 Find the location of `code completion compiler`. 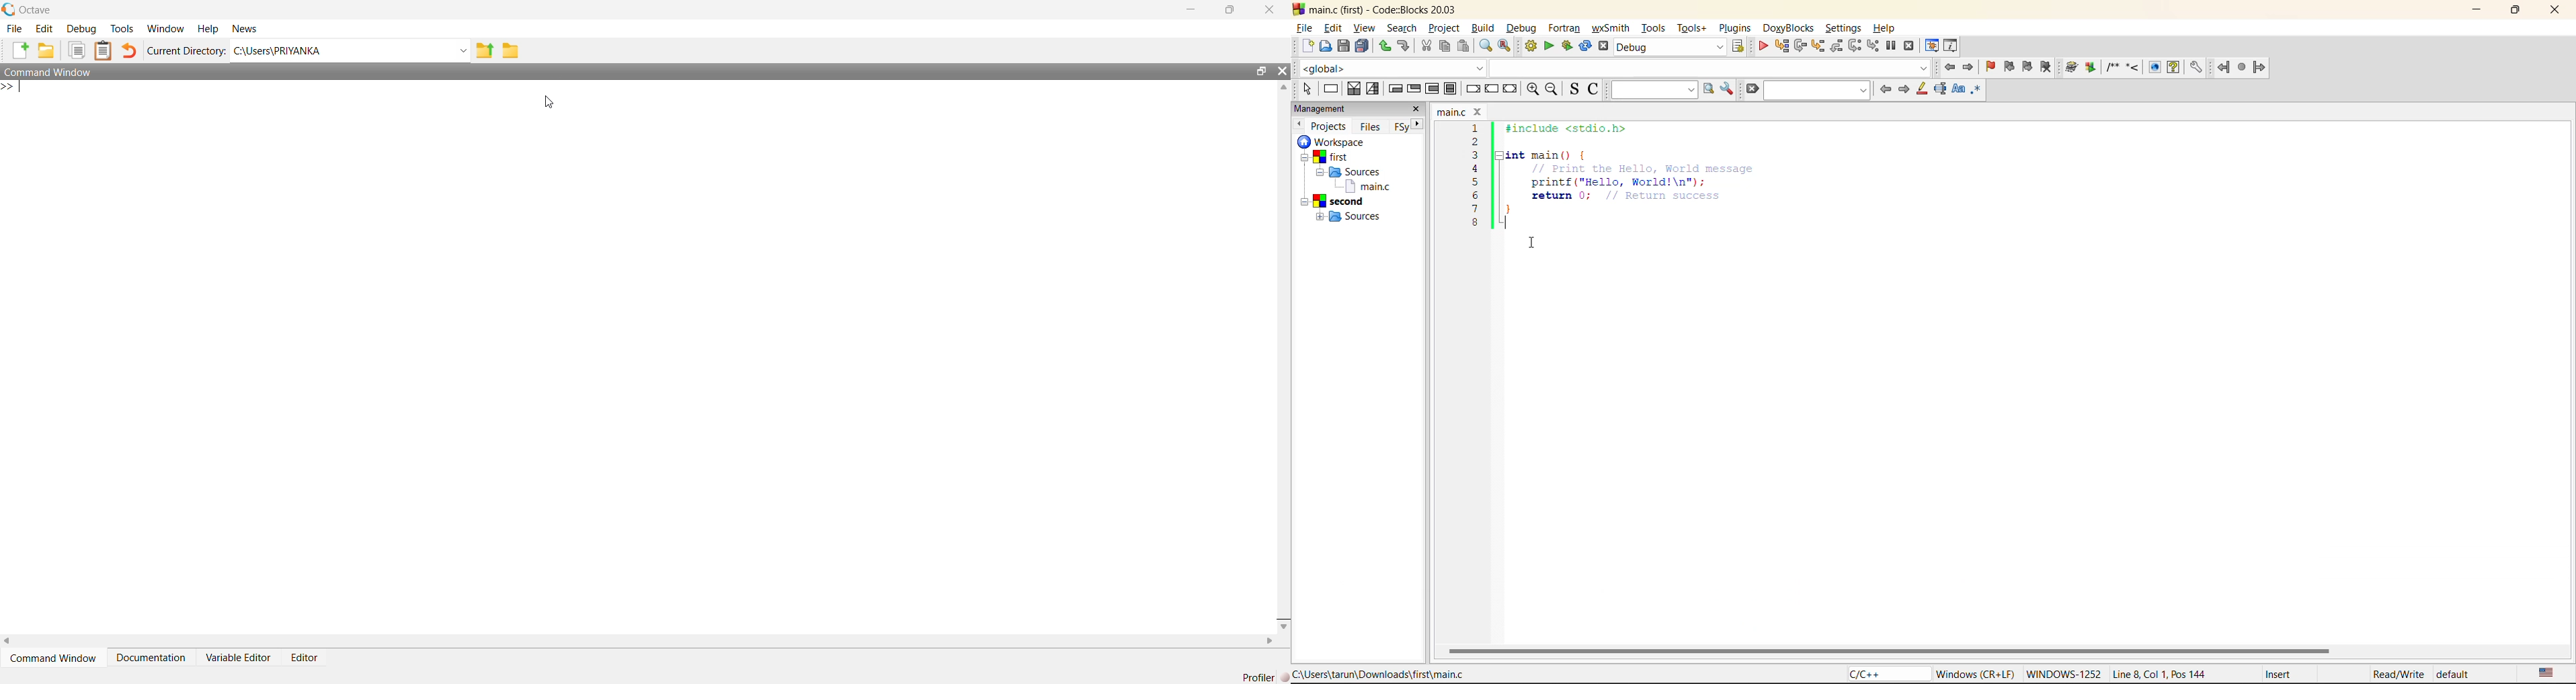

code completion compiler is located at coordinates (1609, 68).